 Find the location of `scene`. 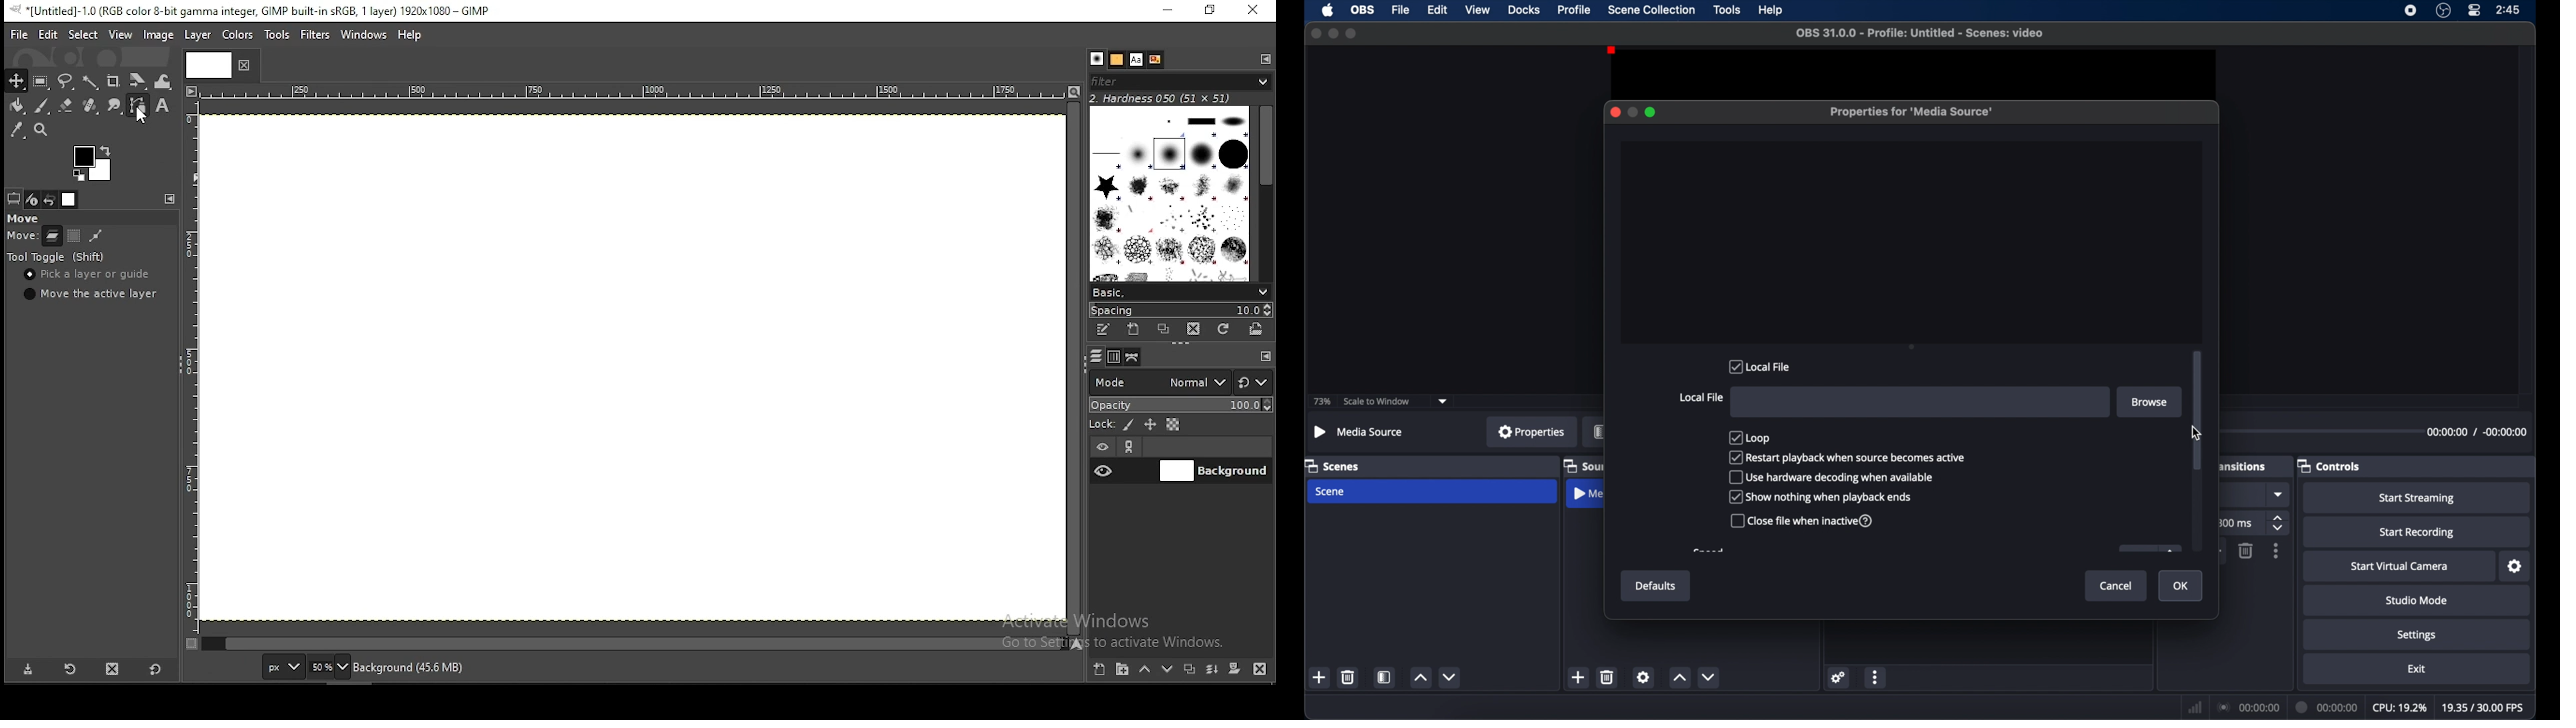

scene is located at coordinates (1331, 491).